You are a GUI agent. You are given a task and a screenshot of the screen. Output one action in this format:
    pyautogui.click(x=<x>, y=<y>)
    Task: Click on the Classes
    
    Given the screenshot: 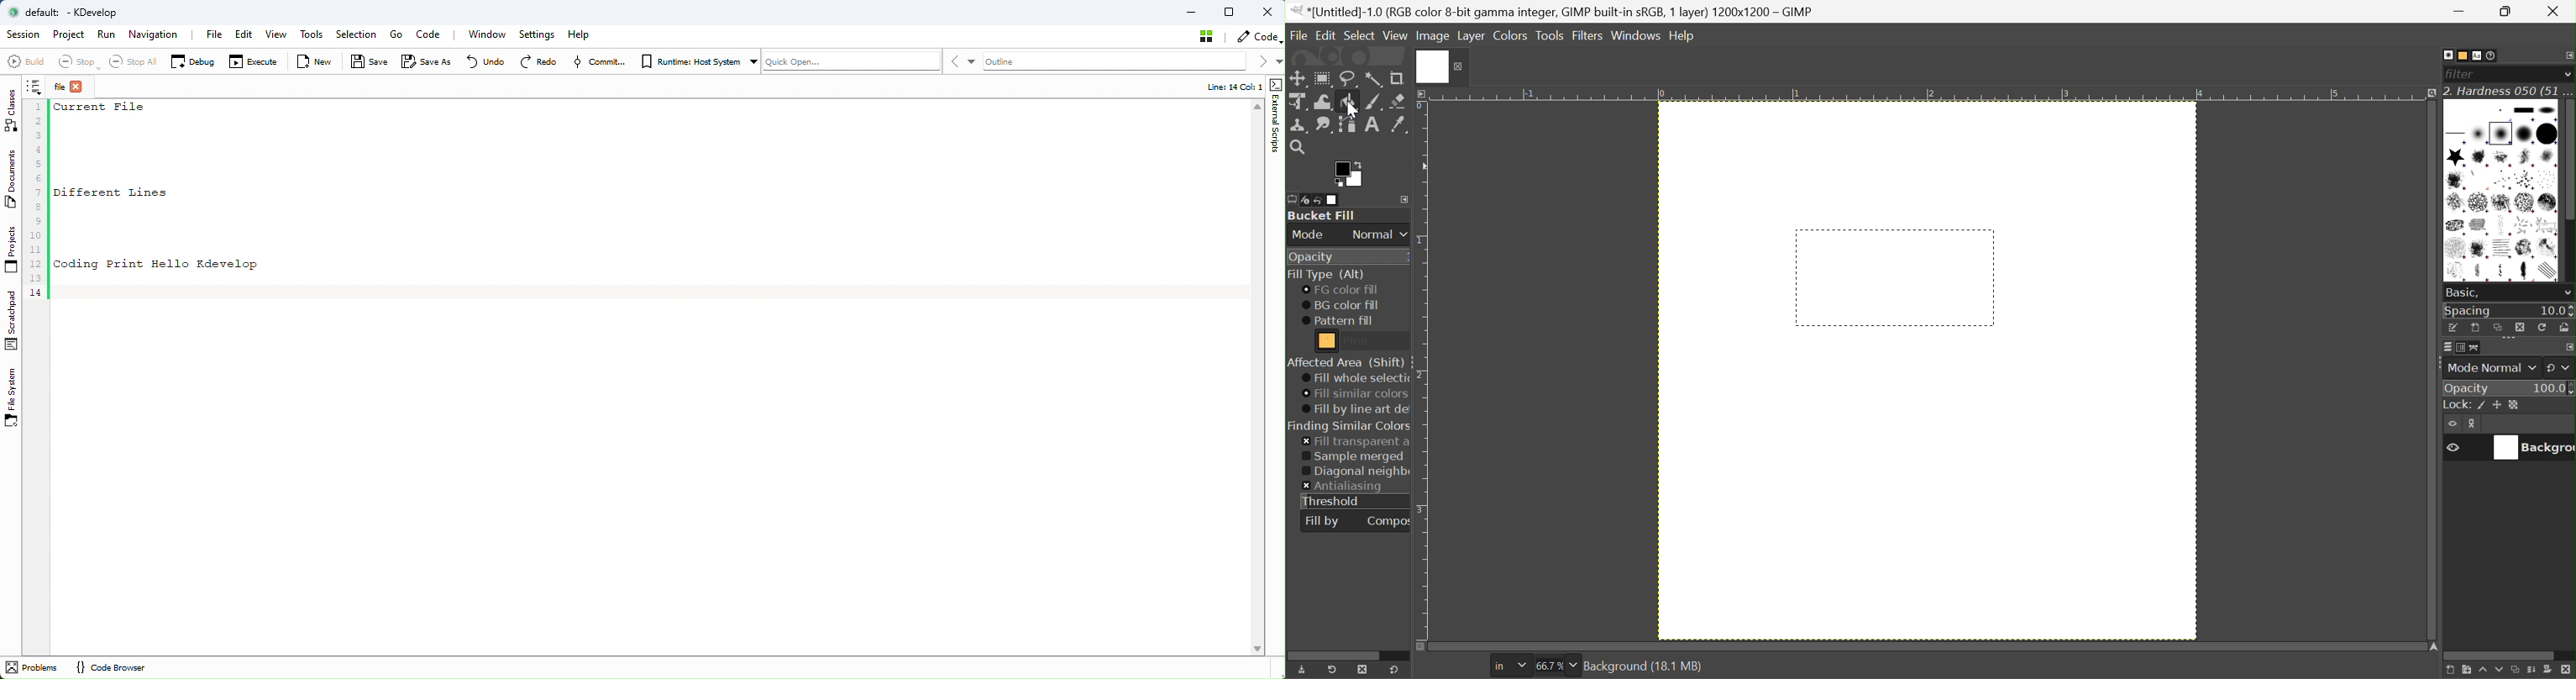 What is the action you would take?
    pyautogui.click(x=14, y=111)
    